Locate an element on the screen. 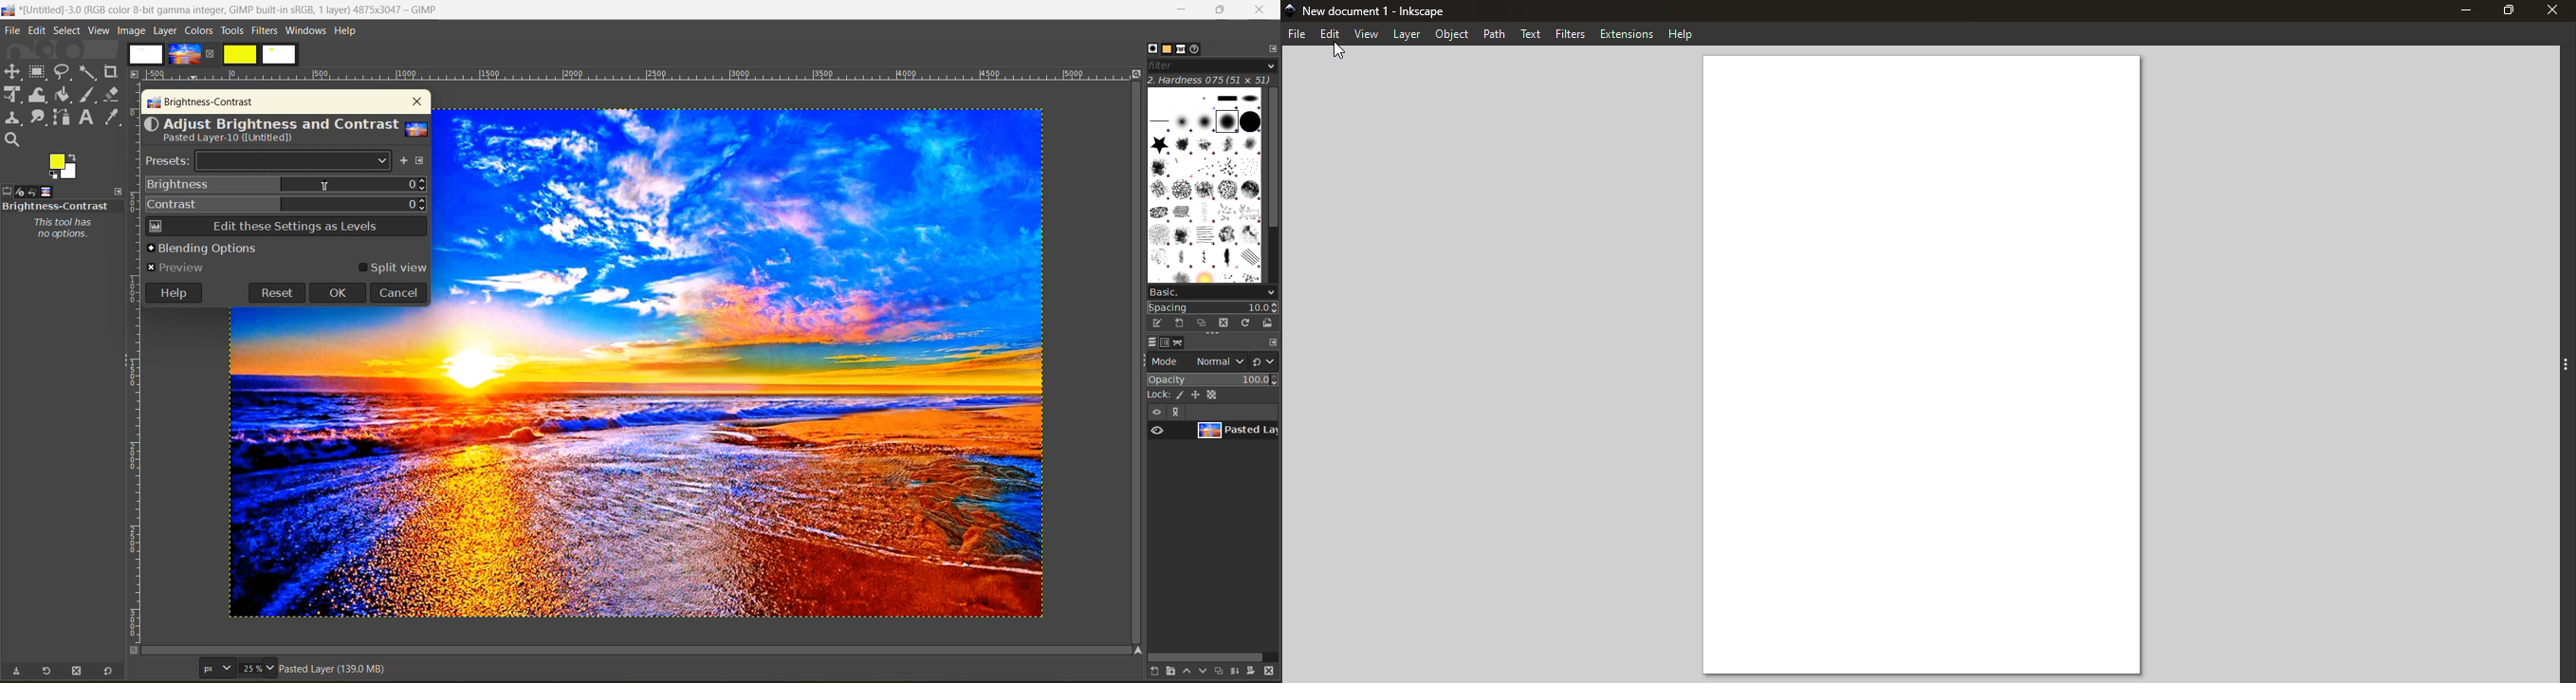 Image resolution: width=2576 pixels, height=700 pixels. Object is located at coordinates (1454, 35).